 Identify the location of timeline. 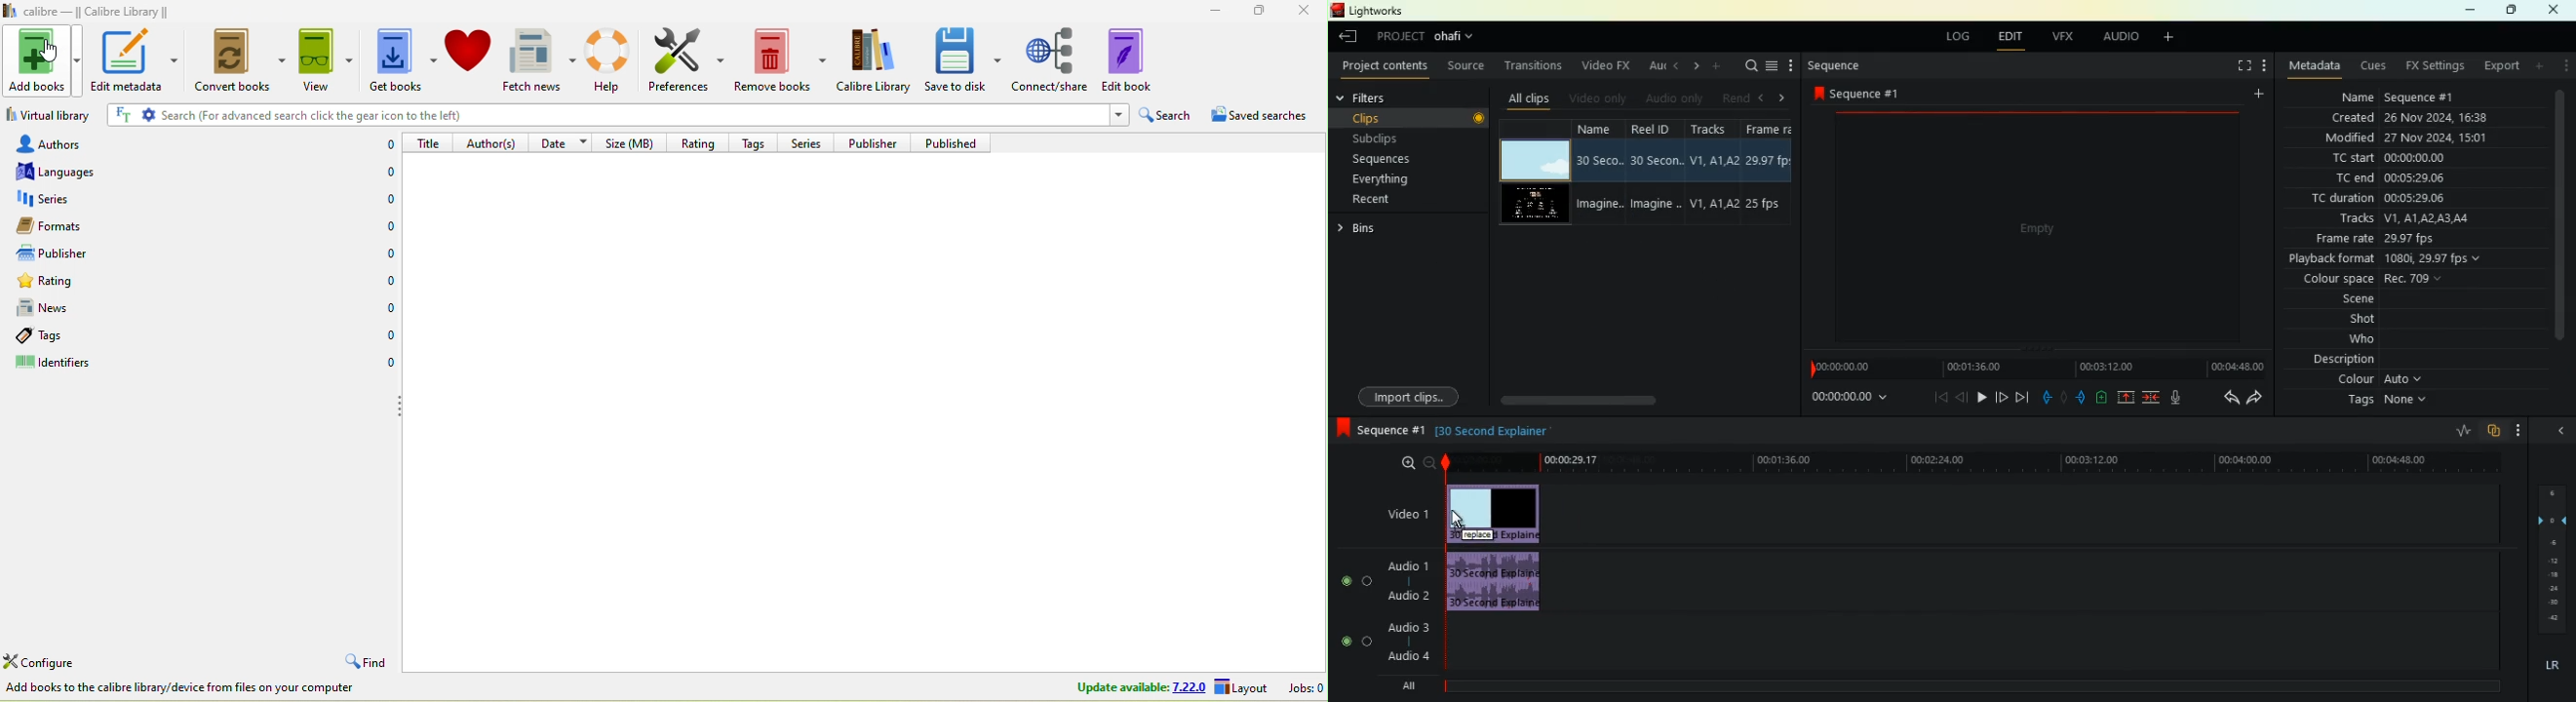
(2032, 366).